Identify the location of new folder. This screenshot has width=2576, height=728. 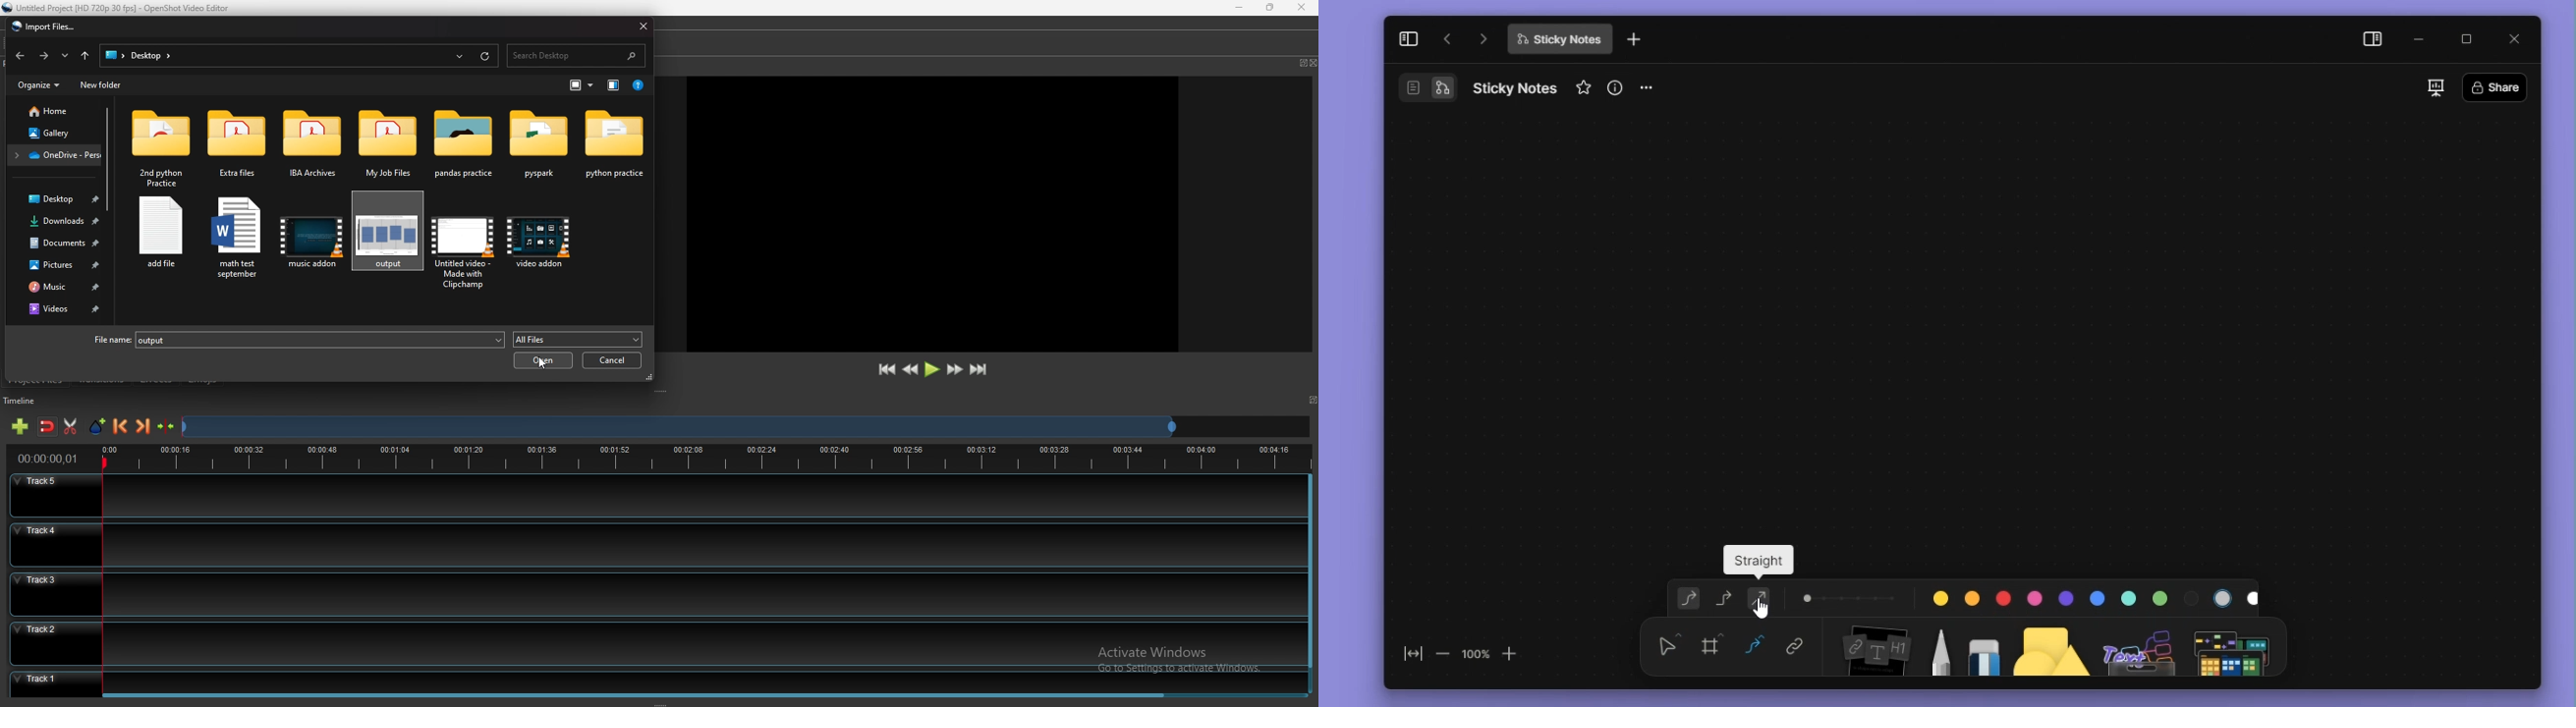
(102, 85).